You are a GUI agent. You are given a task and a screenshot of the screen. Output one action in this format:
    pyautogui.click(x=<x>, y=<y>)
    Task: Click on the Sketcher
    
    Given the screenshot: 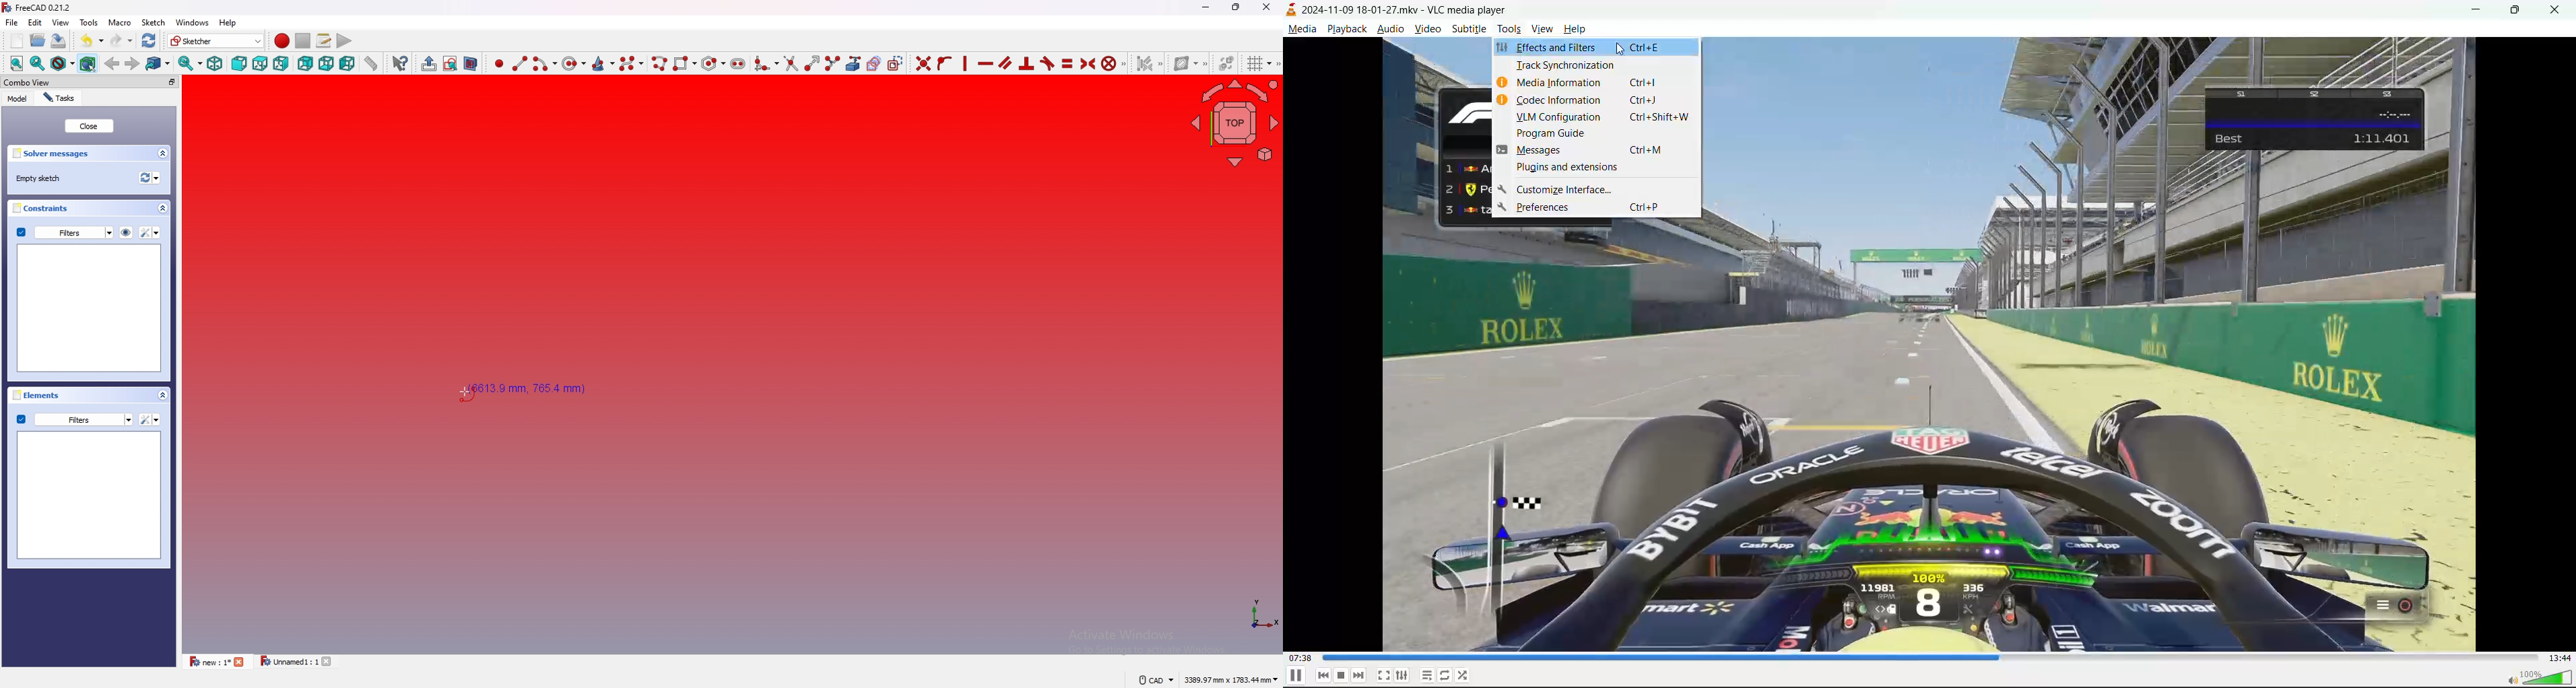 What is the action you would take?
    pyautogui.click(x=216, y=41)
    